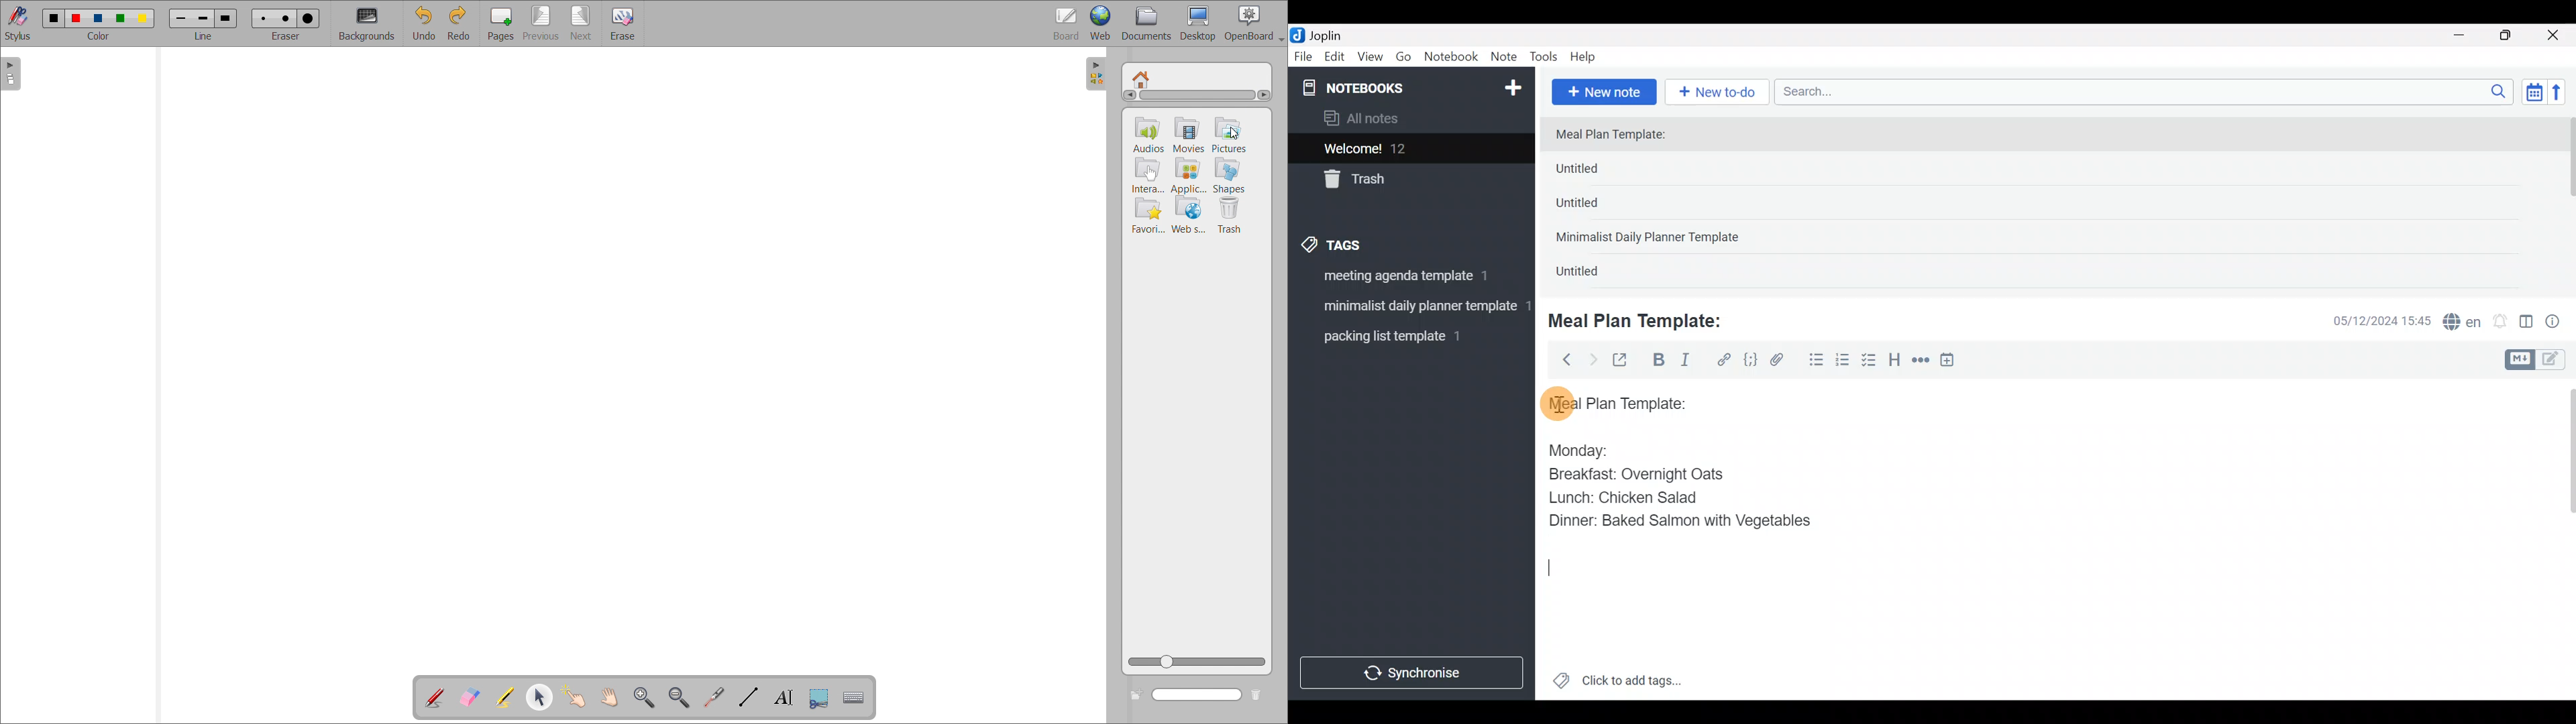 The height and width of the screenshot is (728, 2576). I want to click on Italic, so click(1684, 363).